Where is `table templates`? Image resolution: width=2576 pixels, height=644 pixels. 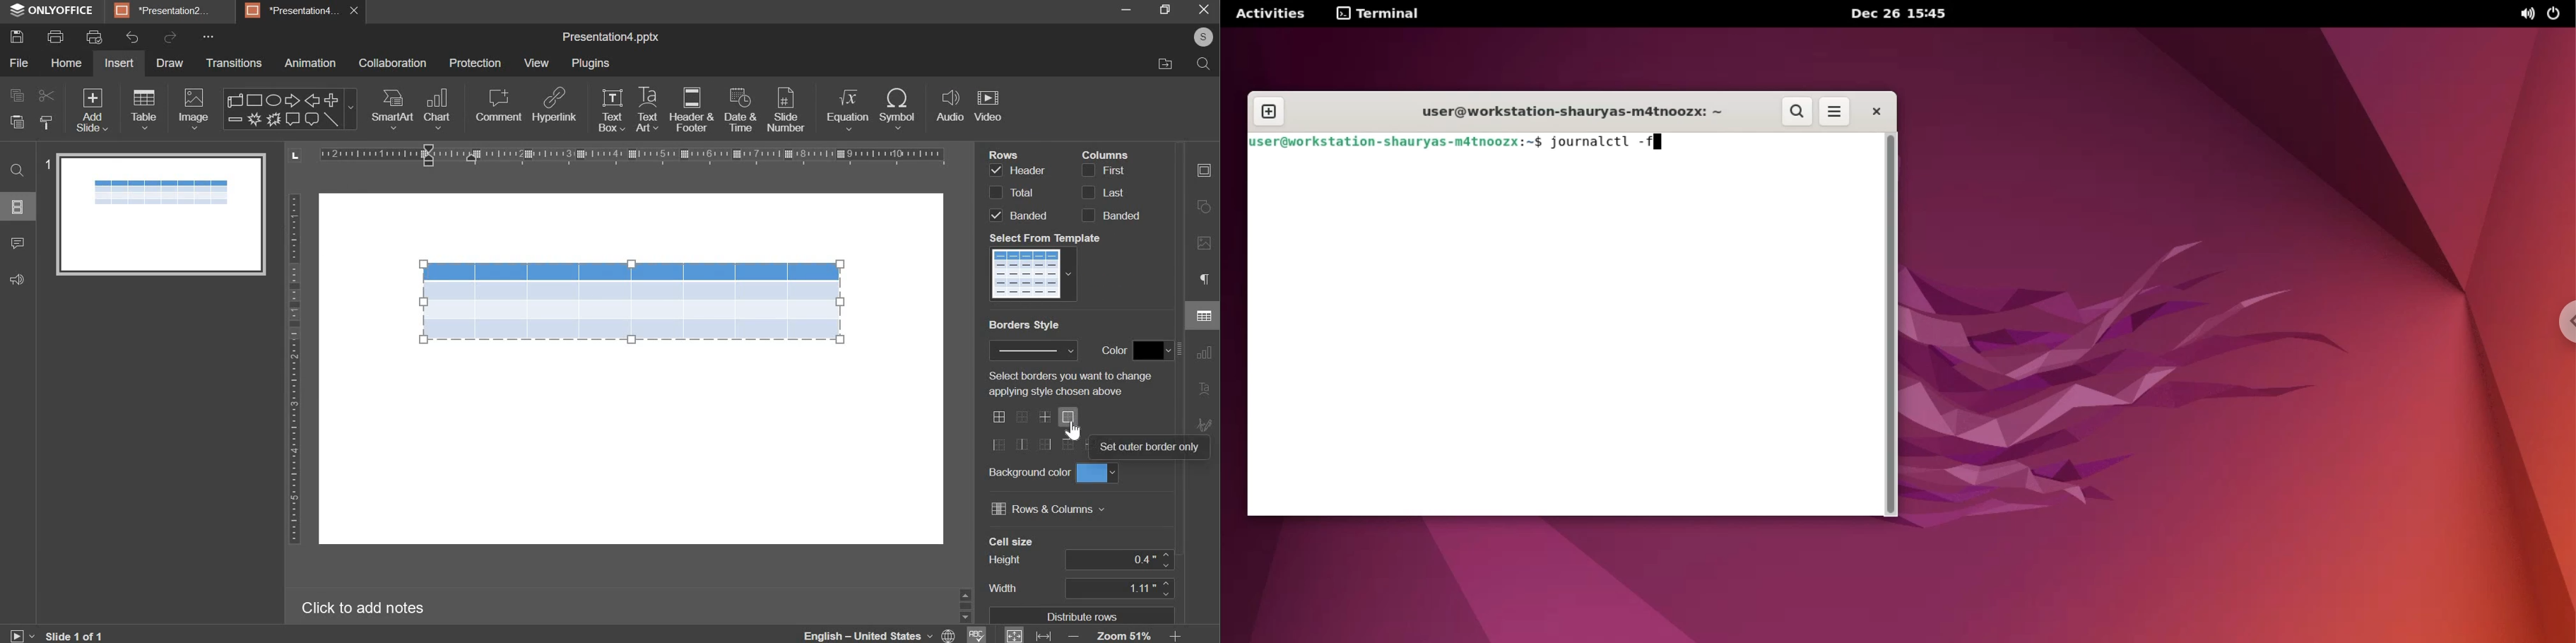
table templates is located at coordinates (1034, 274).